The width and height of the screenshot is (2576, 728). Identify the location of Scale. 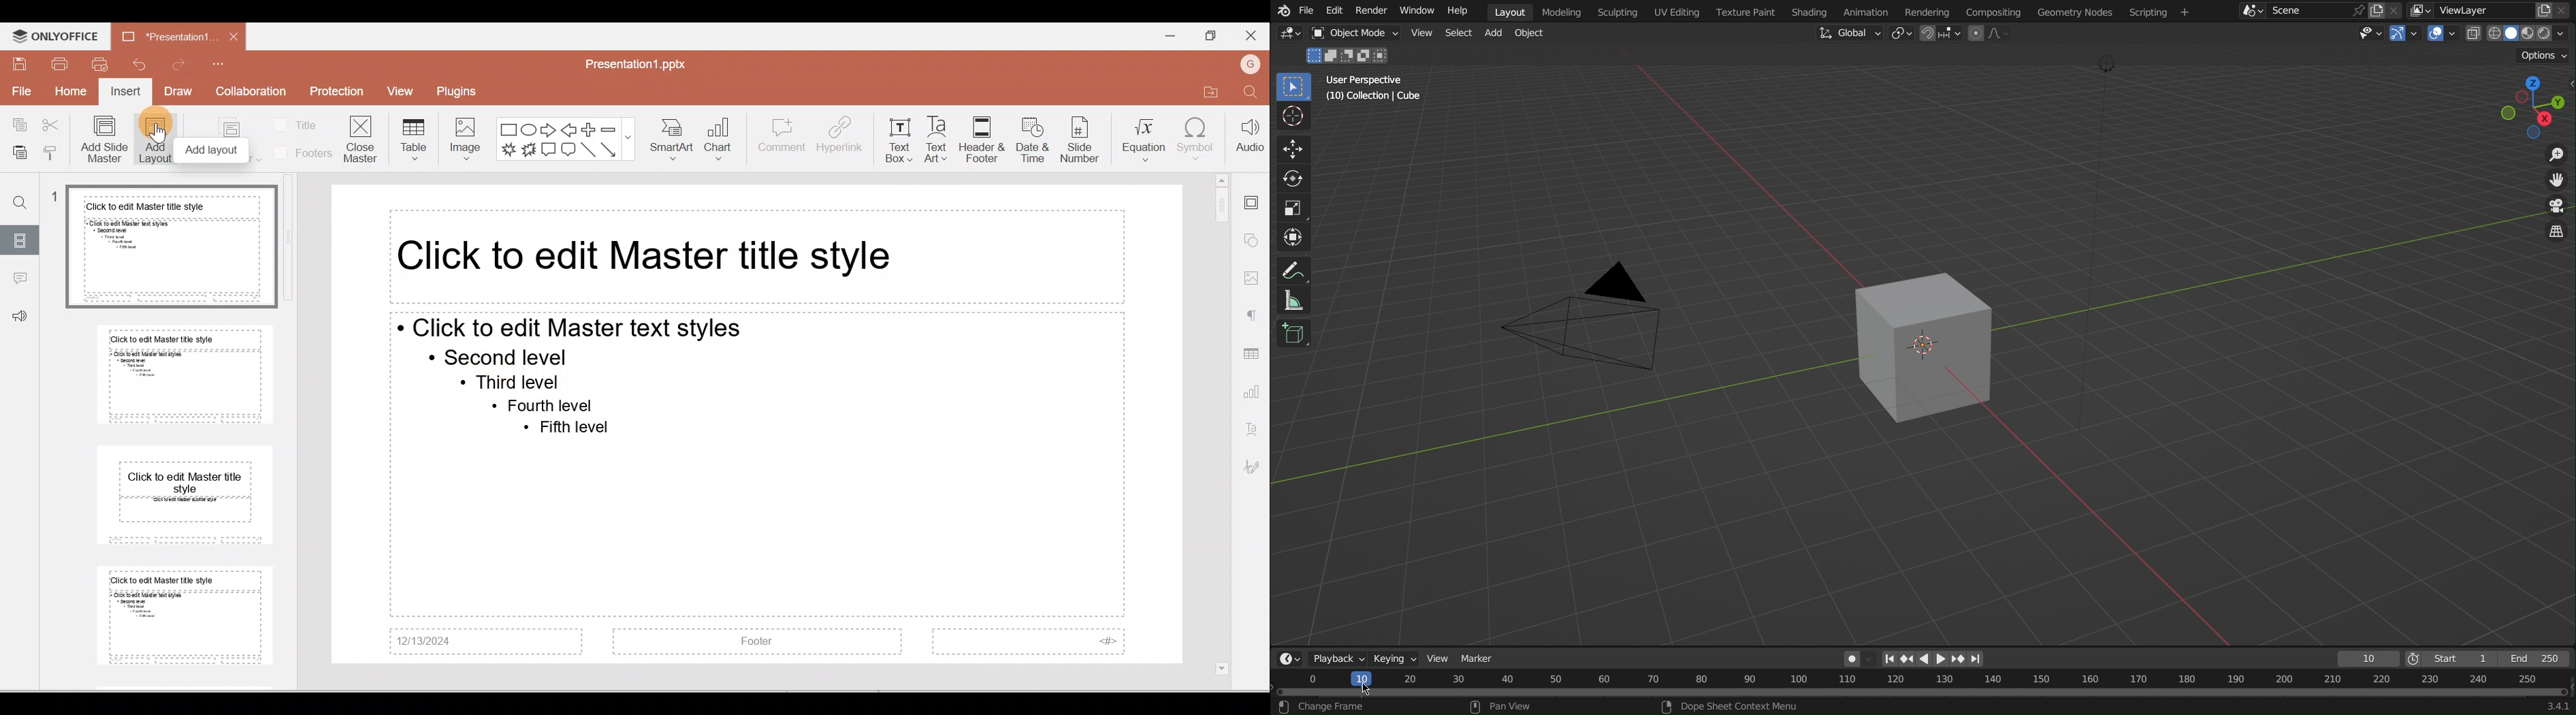
(1293, 206).